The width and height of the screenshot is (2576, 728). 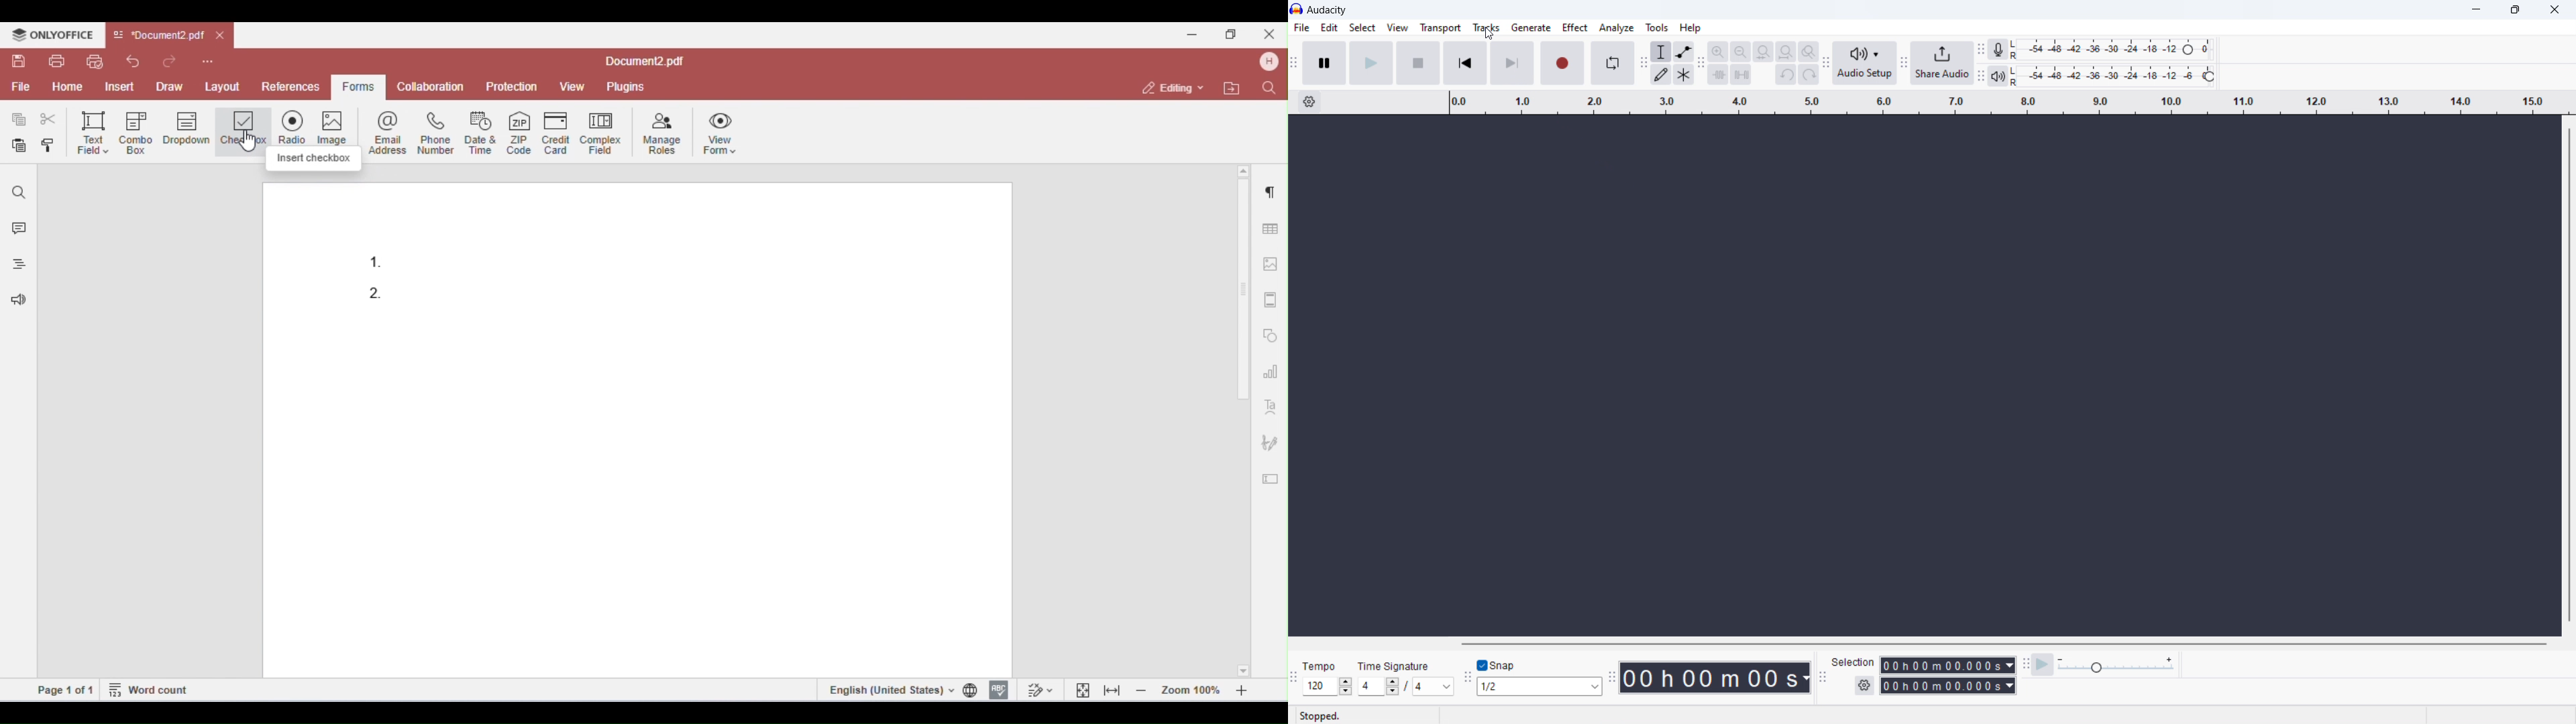 What do you see at coordinates (1308, 102) in the screenshot?
I see `settings` at bounding box center [1308, 102].